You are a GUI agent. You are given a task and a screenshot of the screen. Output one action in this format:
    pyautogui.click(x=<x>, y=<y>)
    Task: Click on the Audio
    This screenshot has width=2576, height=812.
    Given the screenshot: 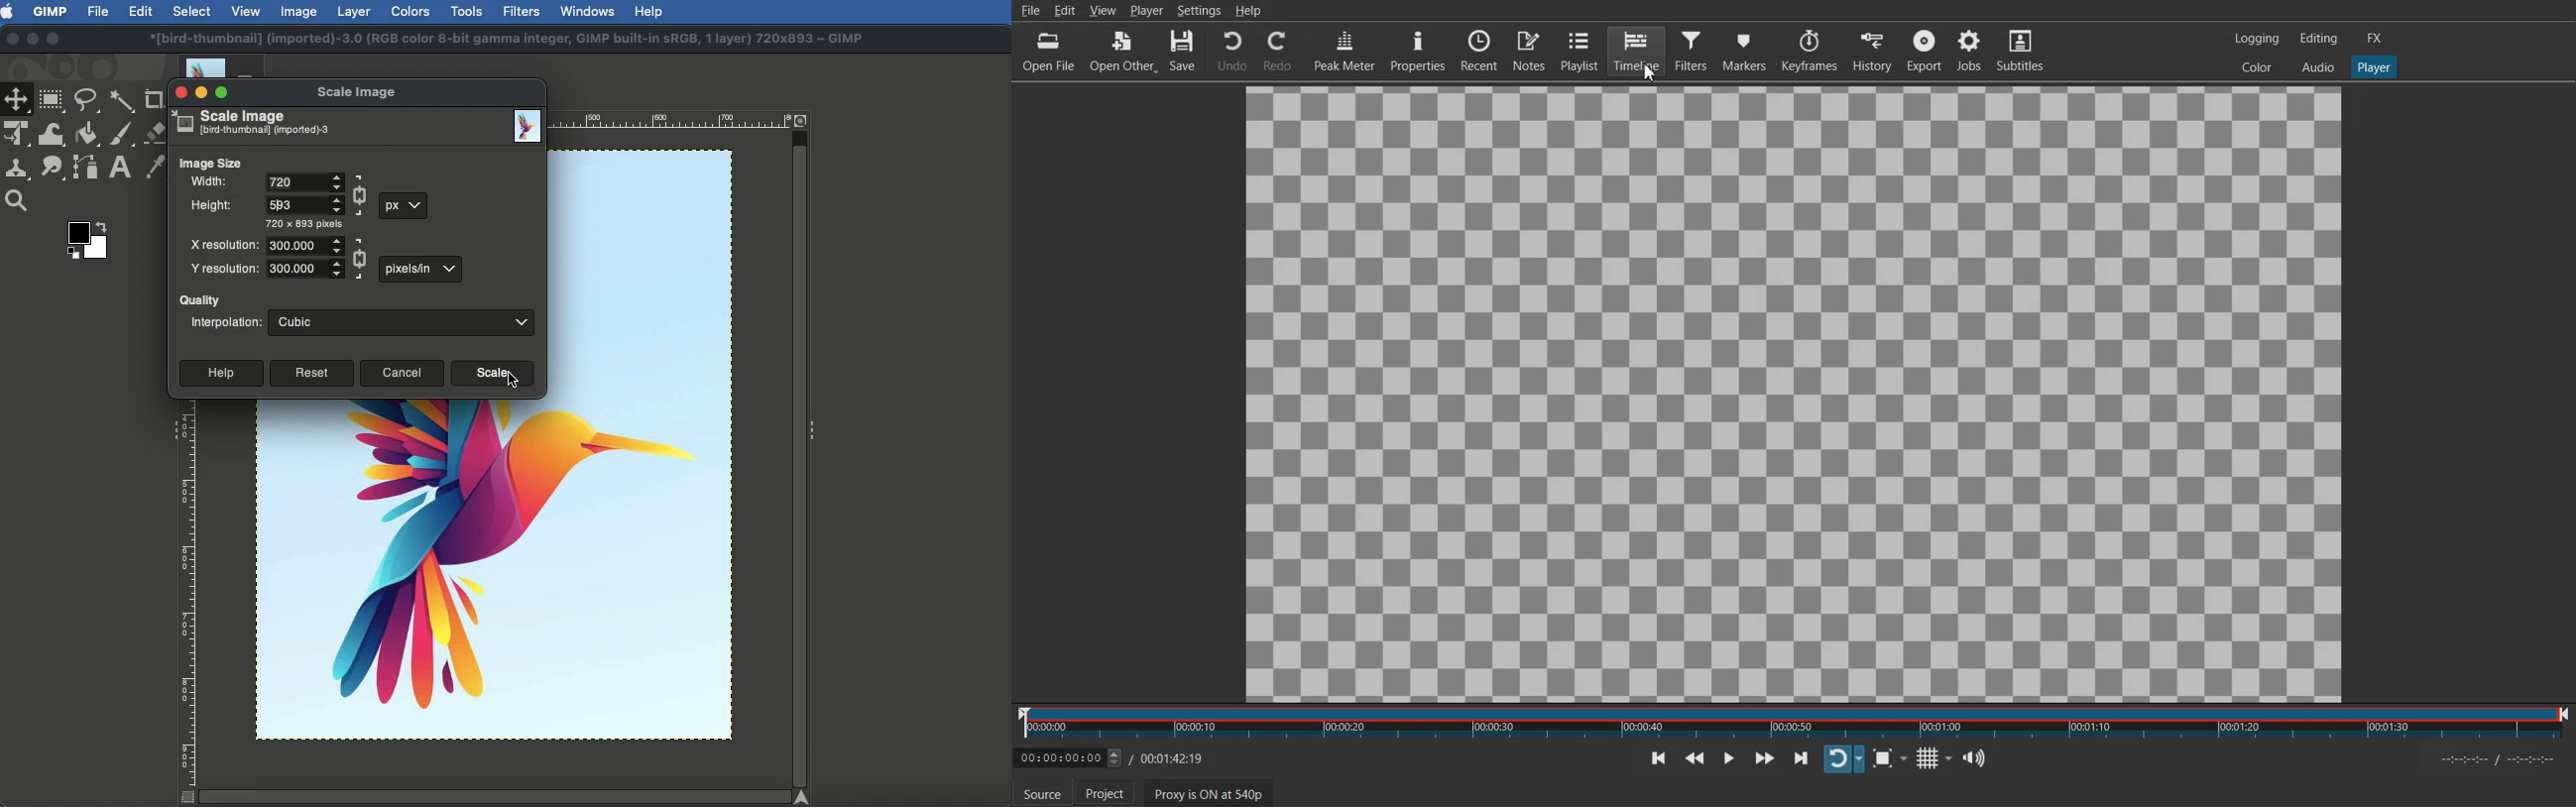 What is the action you would take?
    pyautogui.click(x=2318, y=66)
    